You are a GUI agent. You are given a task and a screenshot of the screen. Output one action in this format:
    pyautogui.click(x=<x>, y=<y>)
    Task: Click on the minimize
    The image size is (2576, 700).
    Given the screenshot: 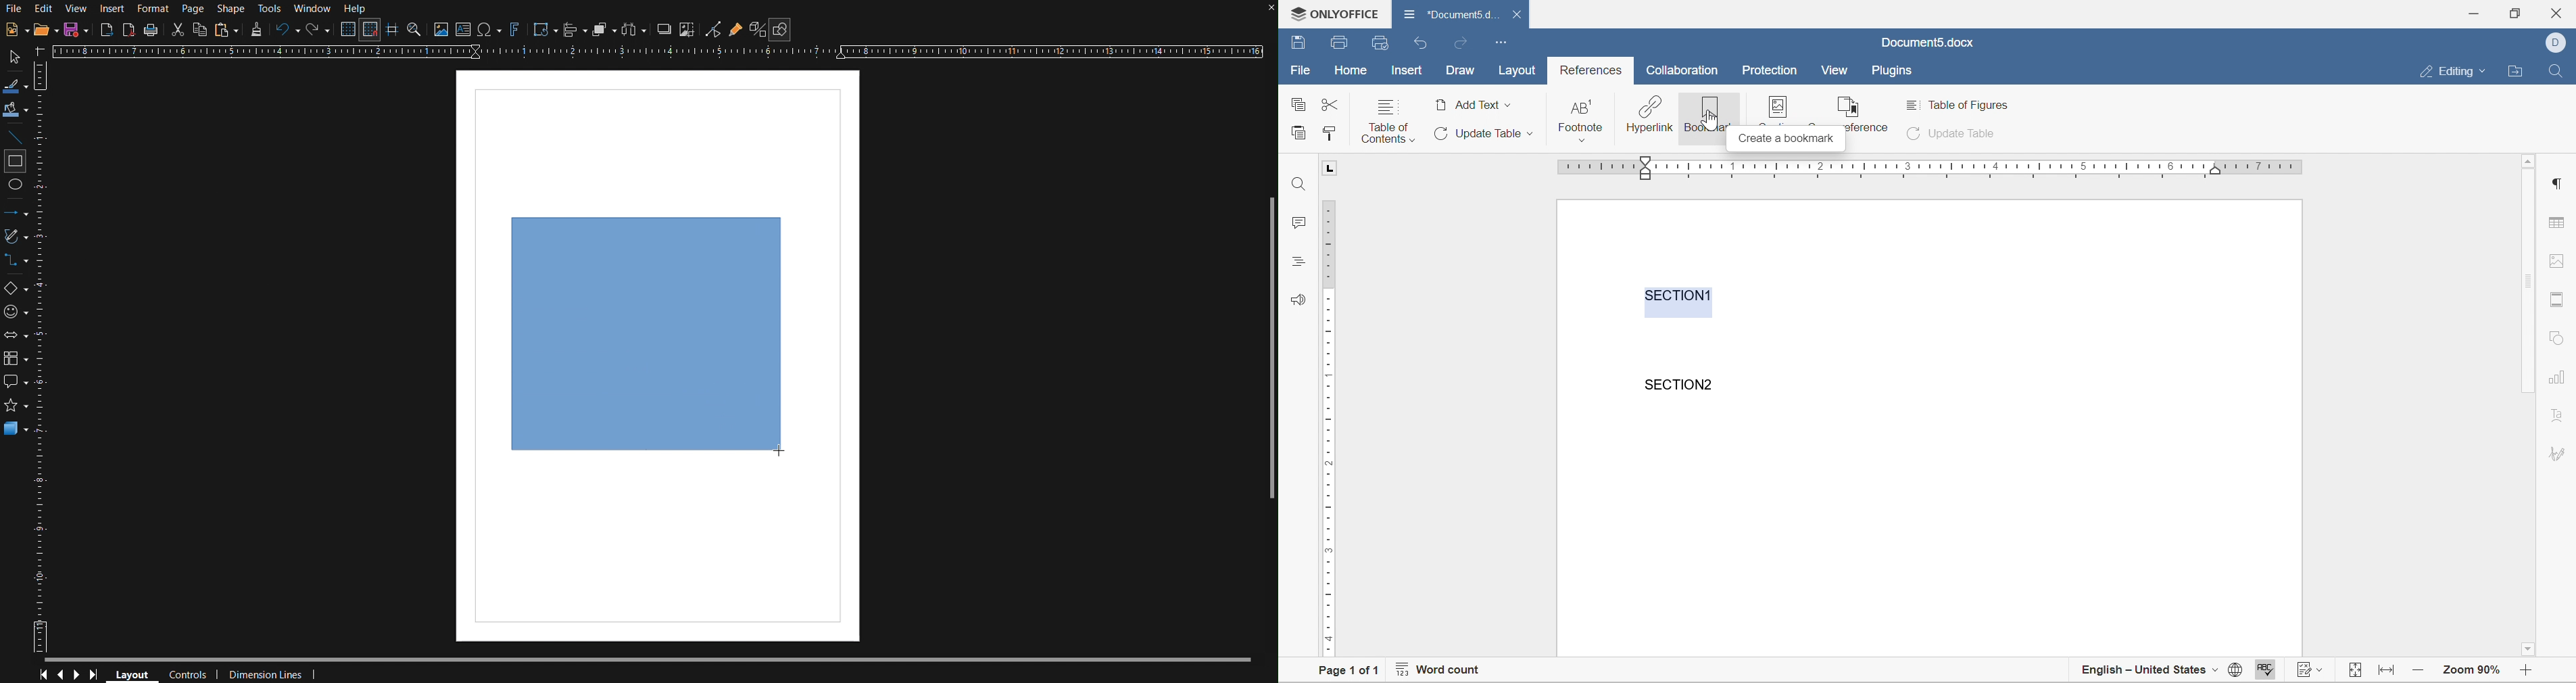 What is the action you would take?
    pyautogui.click(x=2477, y=11)
    